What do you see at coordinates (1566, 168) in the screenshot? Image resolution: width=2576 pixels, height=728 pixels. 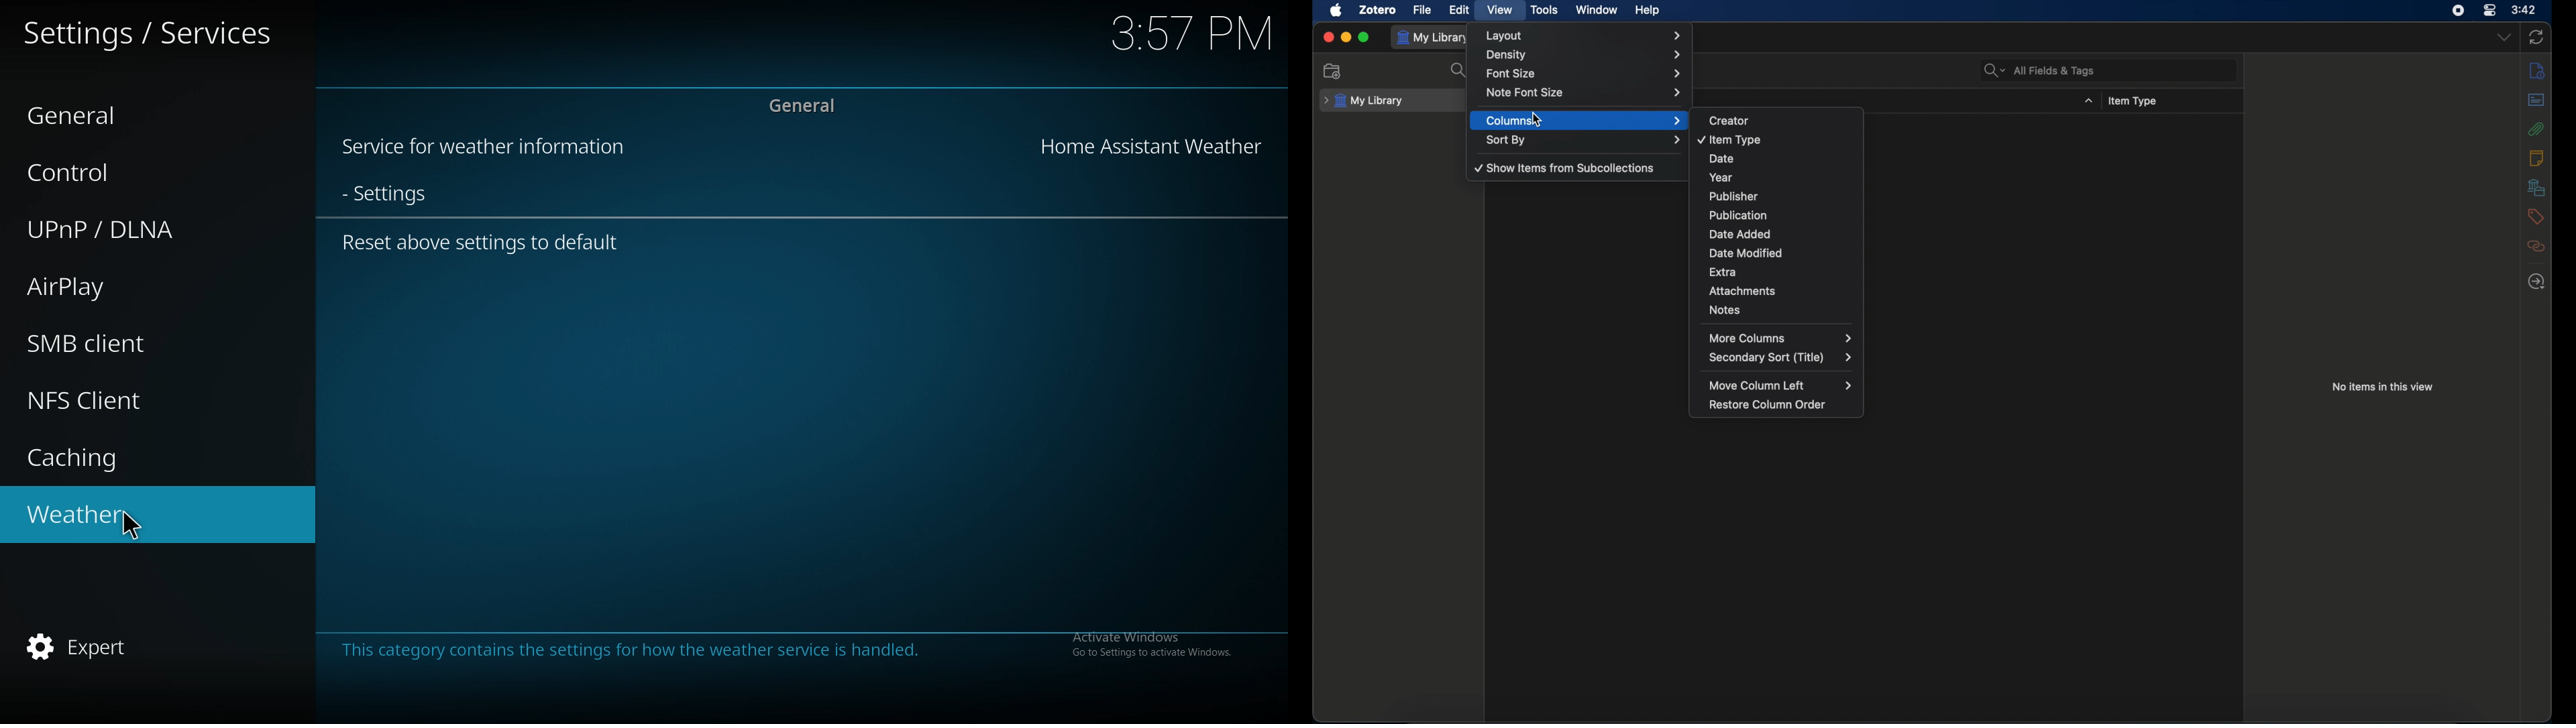 I see `show items from sub collections` at bounding box center [1566, 168].